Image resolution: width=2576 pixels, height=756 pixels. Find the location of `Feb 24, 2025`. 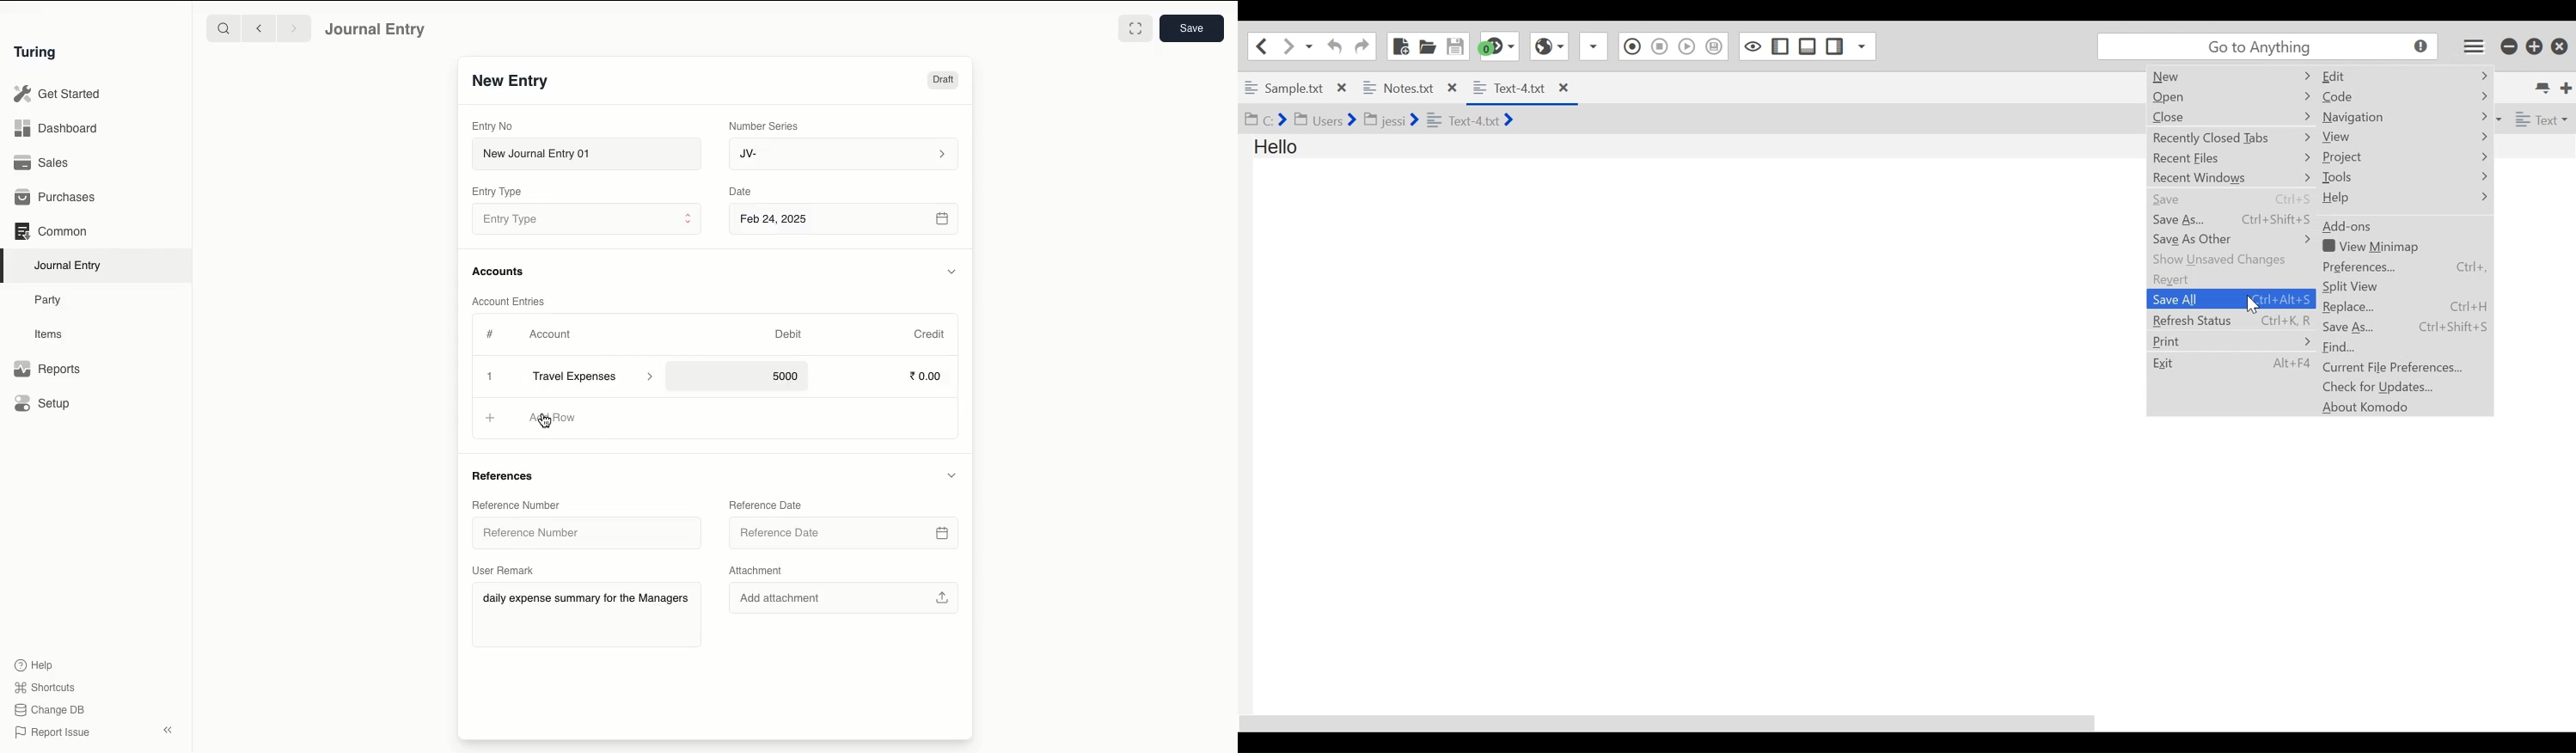

Feb 24, 2025 is located at coordinates (846, 221).